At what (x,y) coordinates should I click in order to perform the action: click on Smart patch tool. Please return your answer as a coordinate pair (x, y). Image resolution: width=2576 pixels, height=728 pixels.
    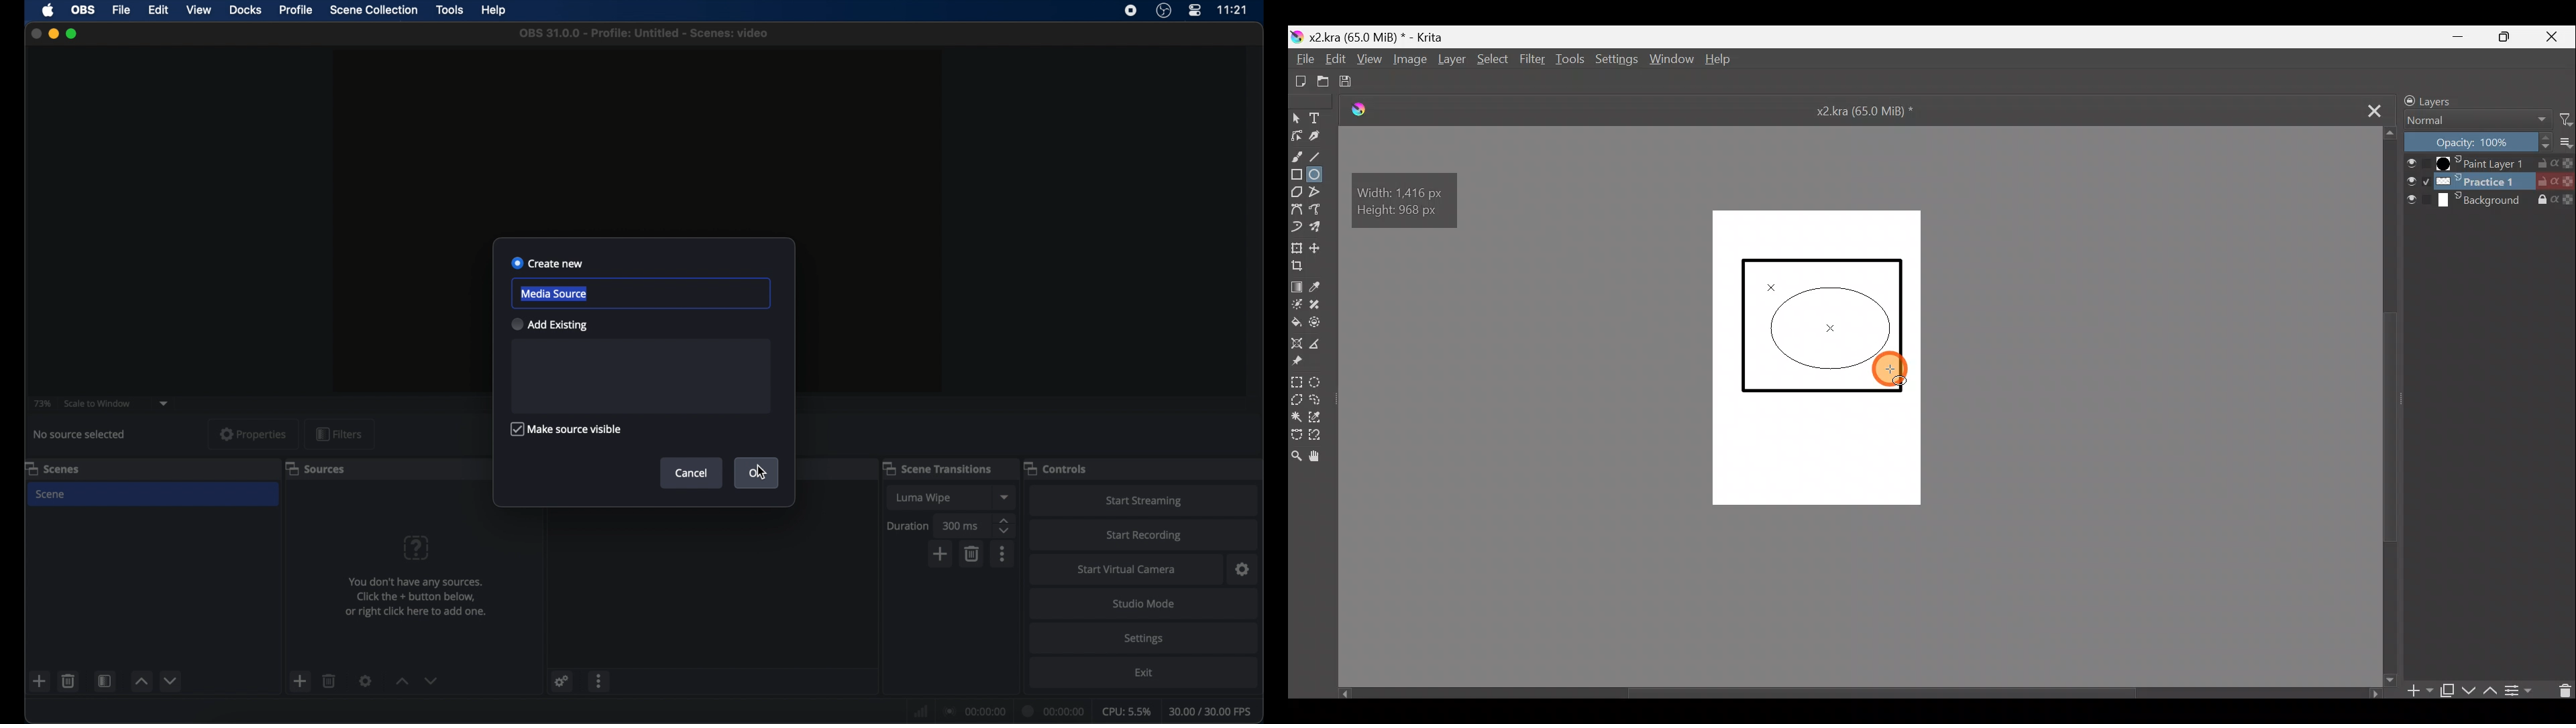
    Looking at the image, I should click on (1319, 304).